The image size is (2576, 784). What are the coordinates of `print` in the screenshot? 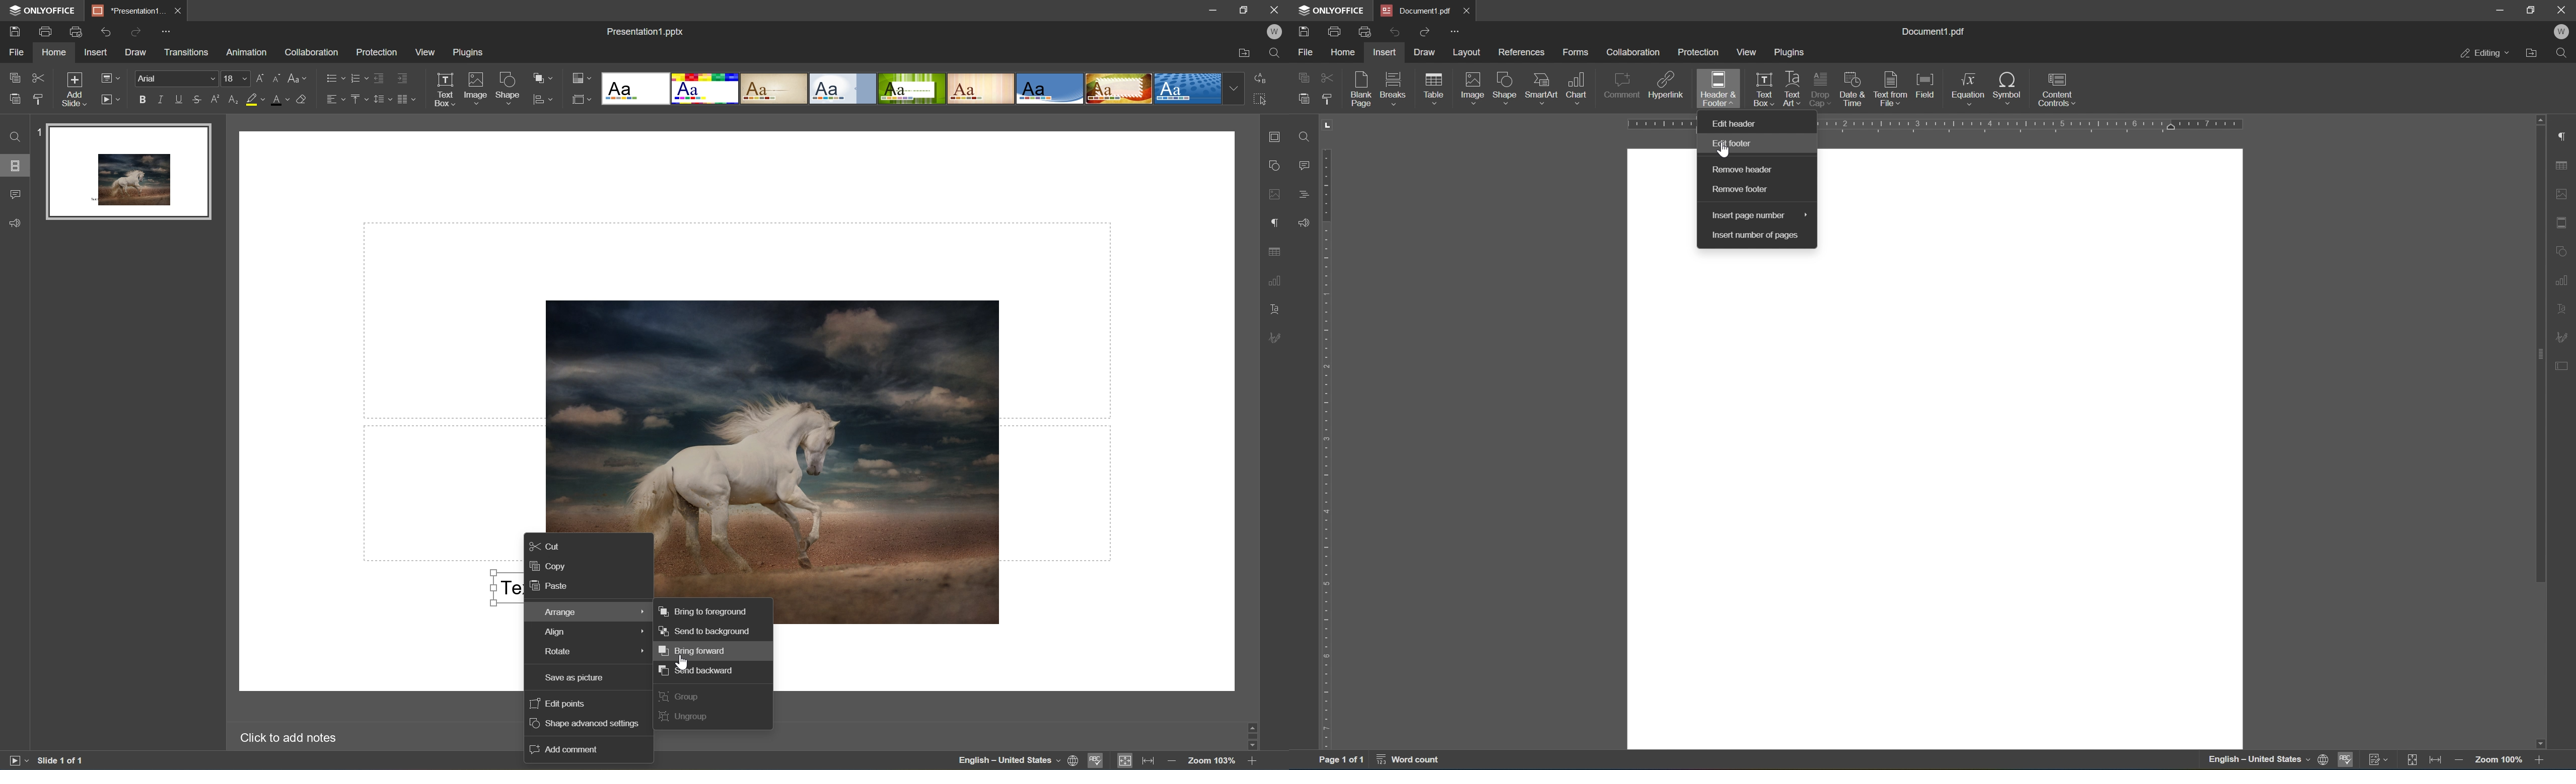 It's located at (1332, 32).